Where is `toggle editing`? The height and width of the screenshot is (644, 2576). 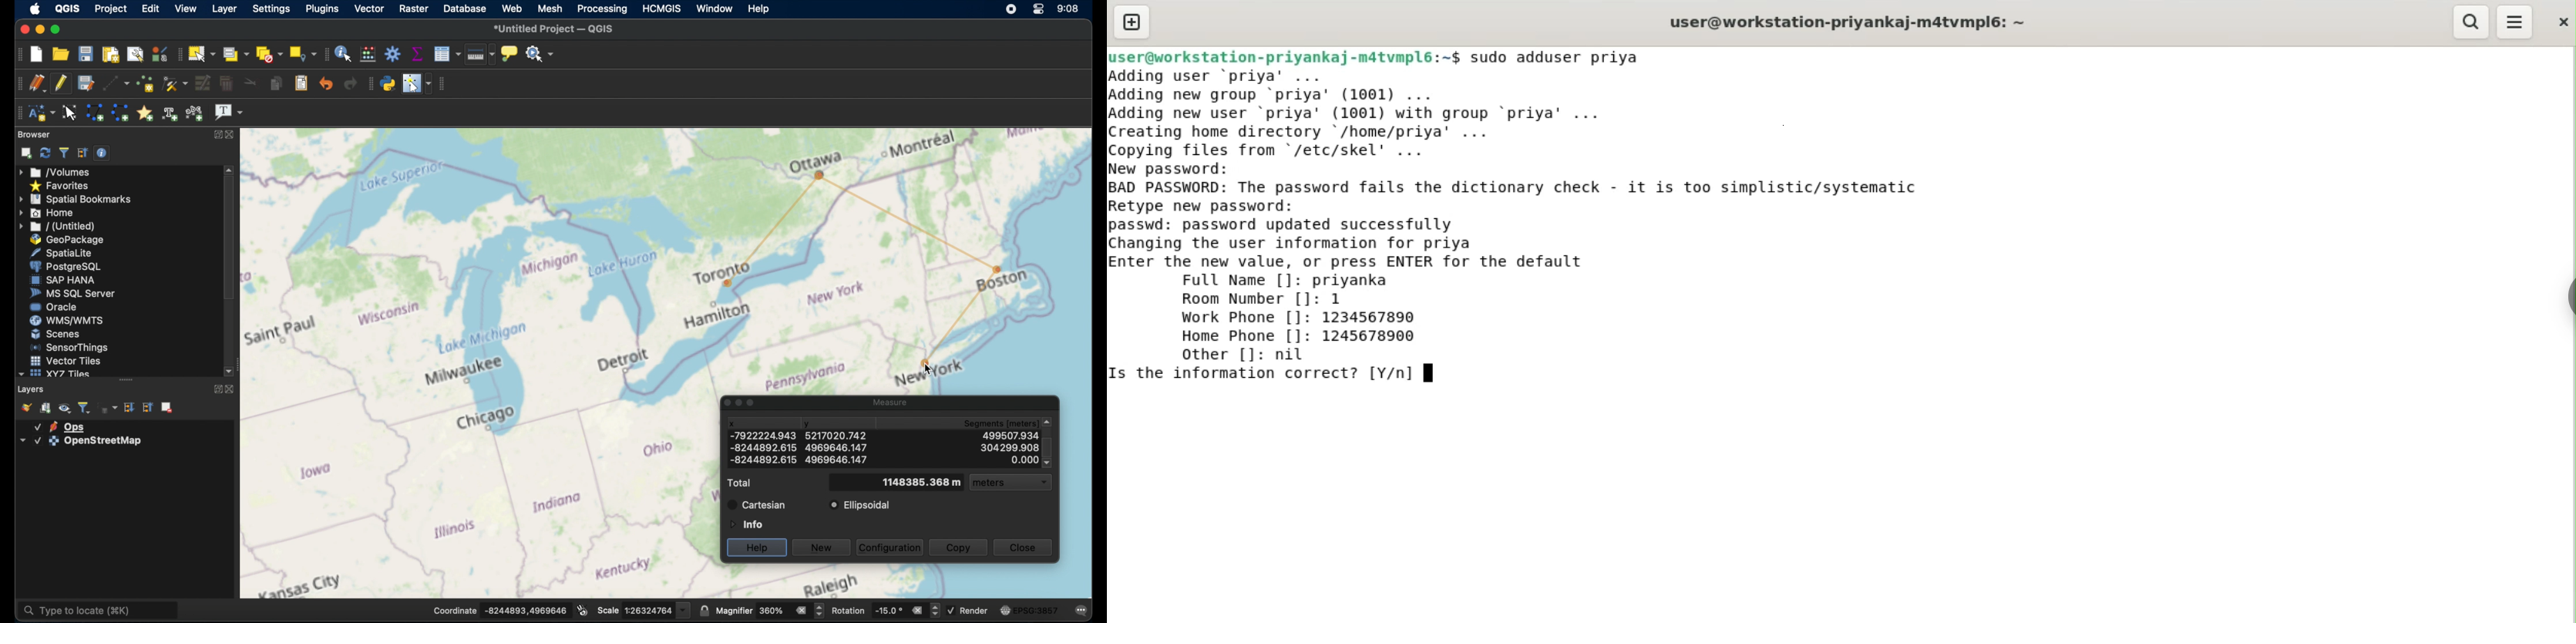 toggle editing is located at coordinates (61, 84).